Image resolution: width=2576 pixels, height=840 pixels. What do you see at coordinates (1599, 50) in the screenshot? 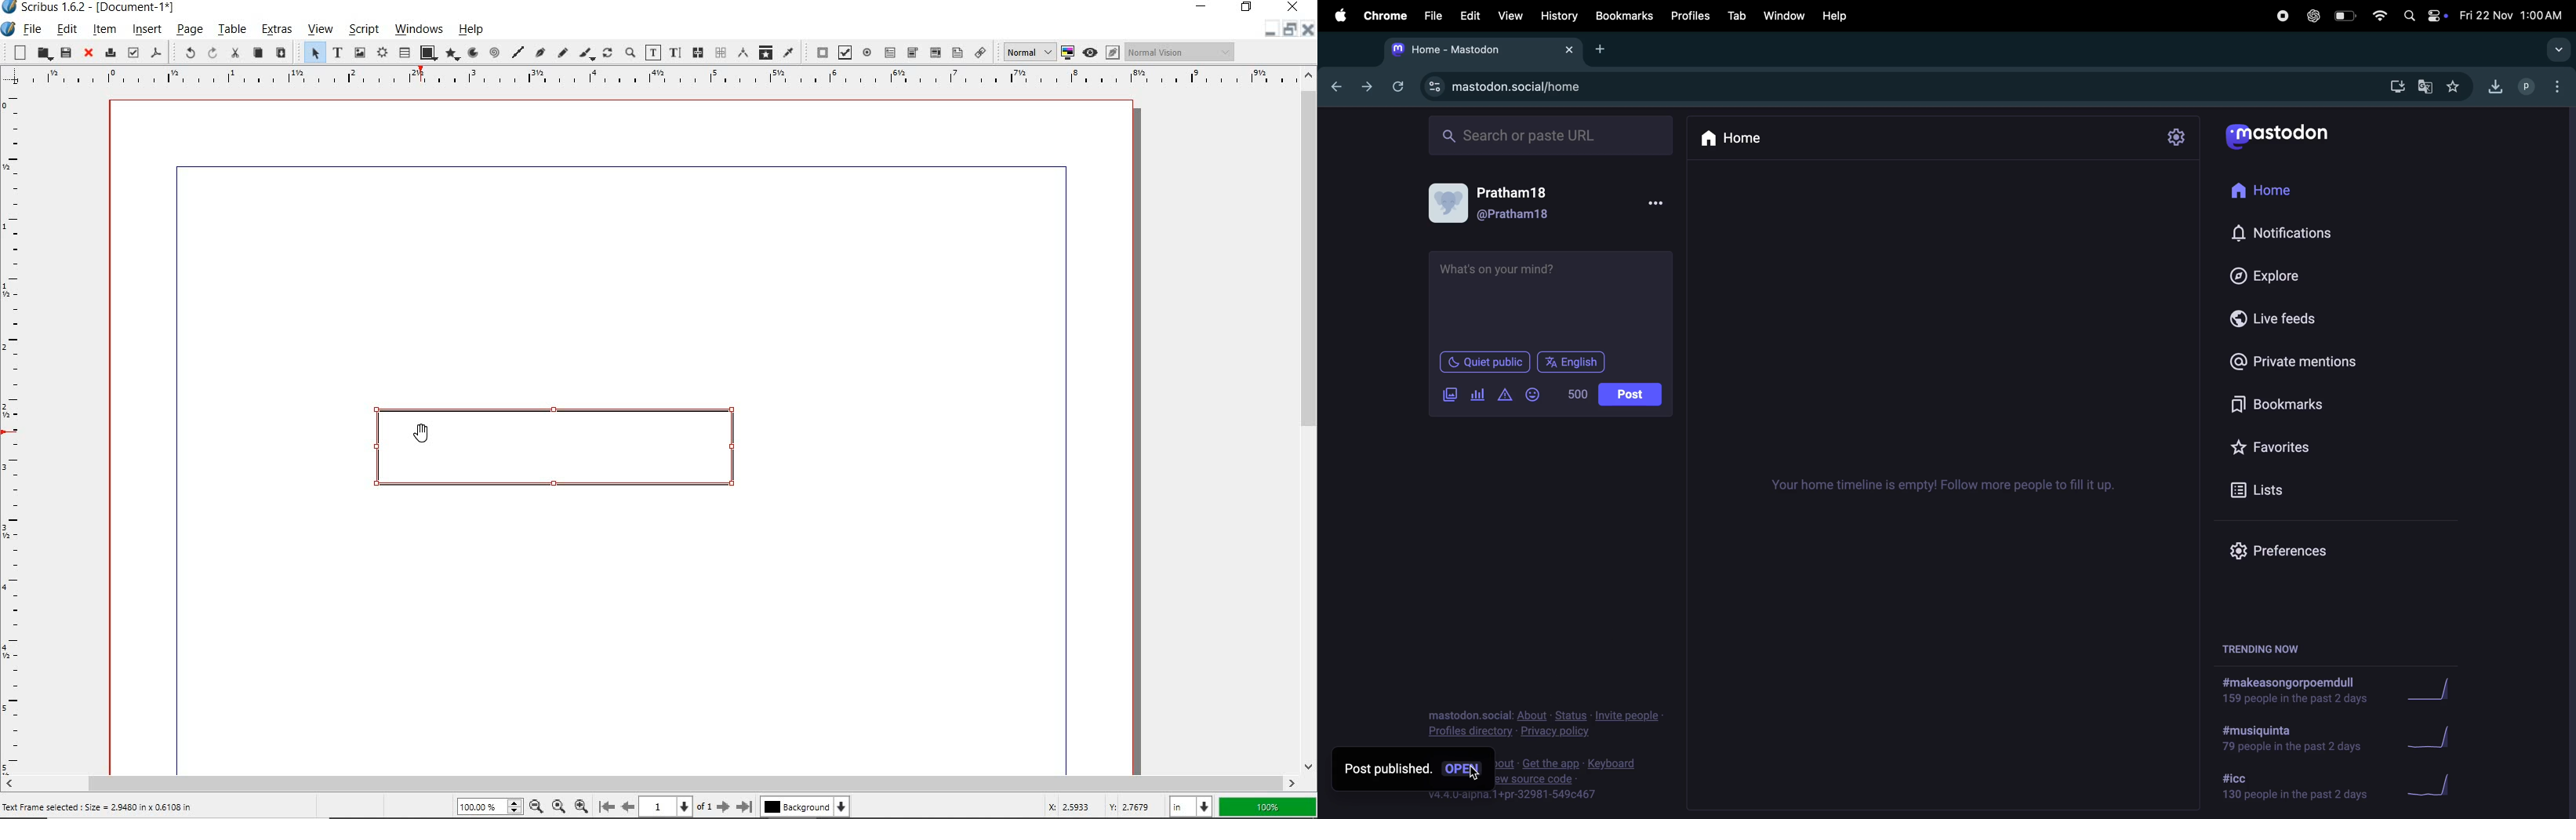
I see `new tab` at bounding box center [1599, 50].